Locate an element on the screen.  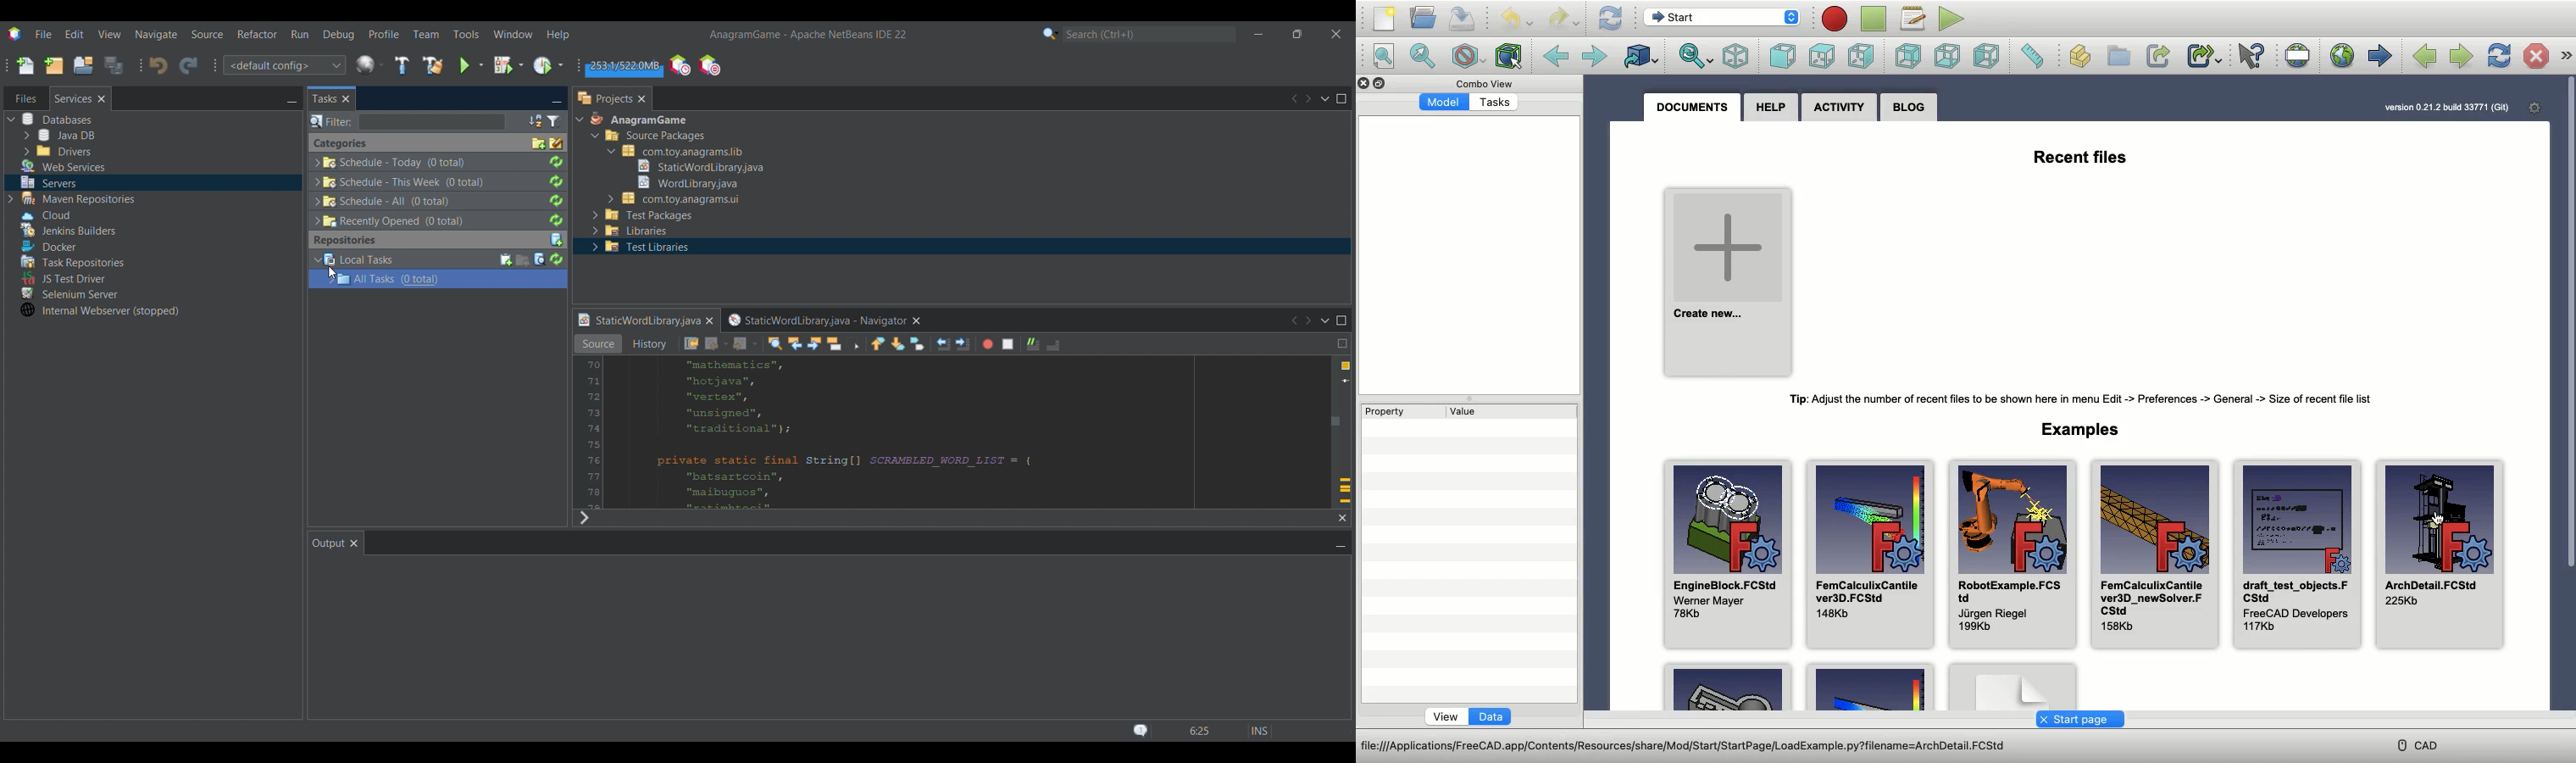
 is located at coordinates (845, 342).